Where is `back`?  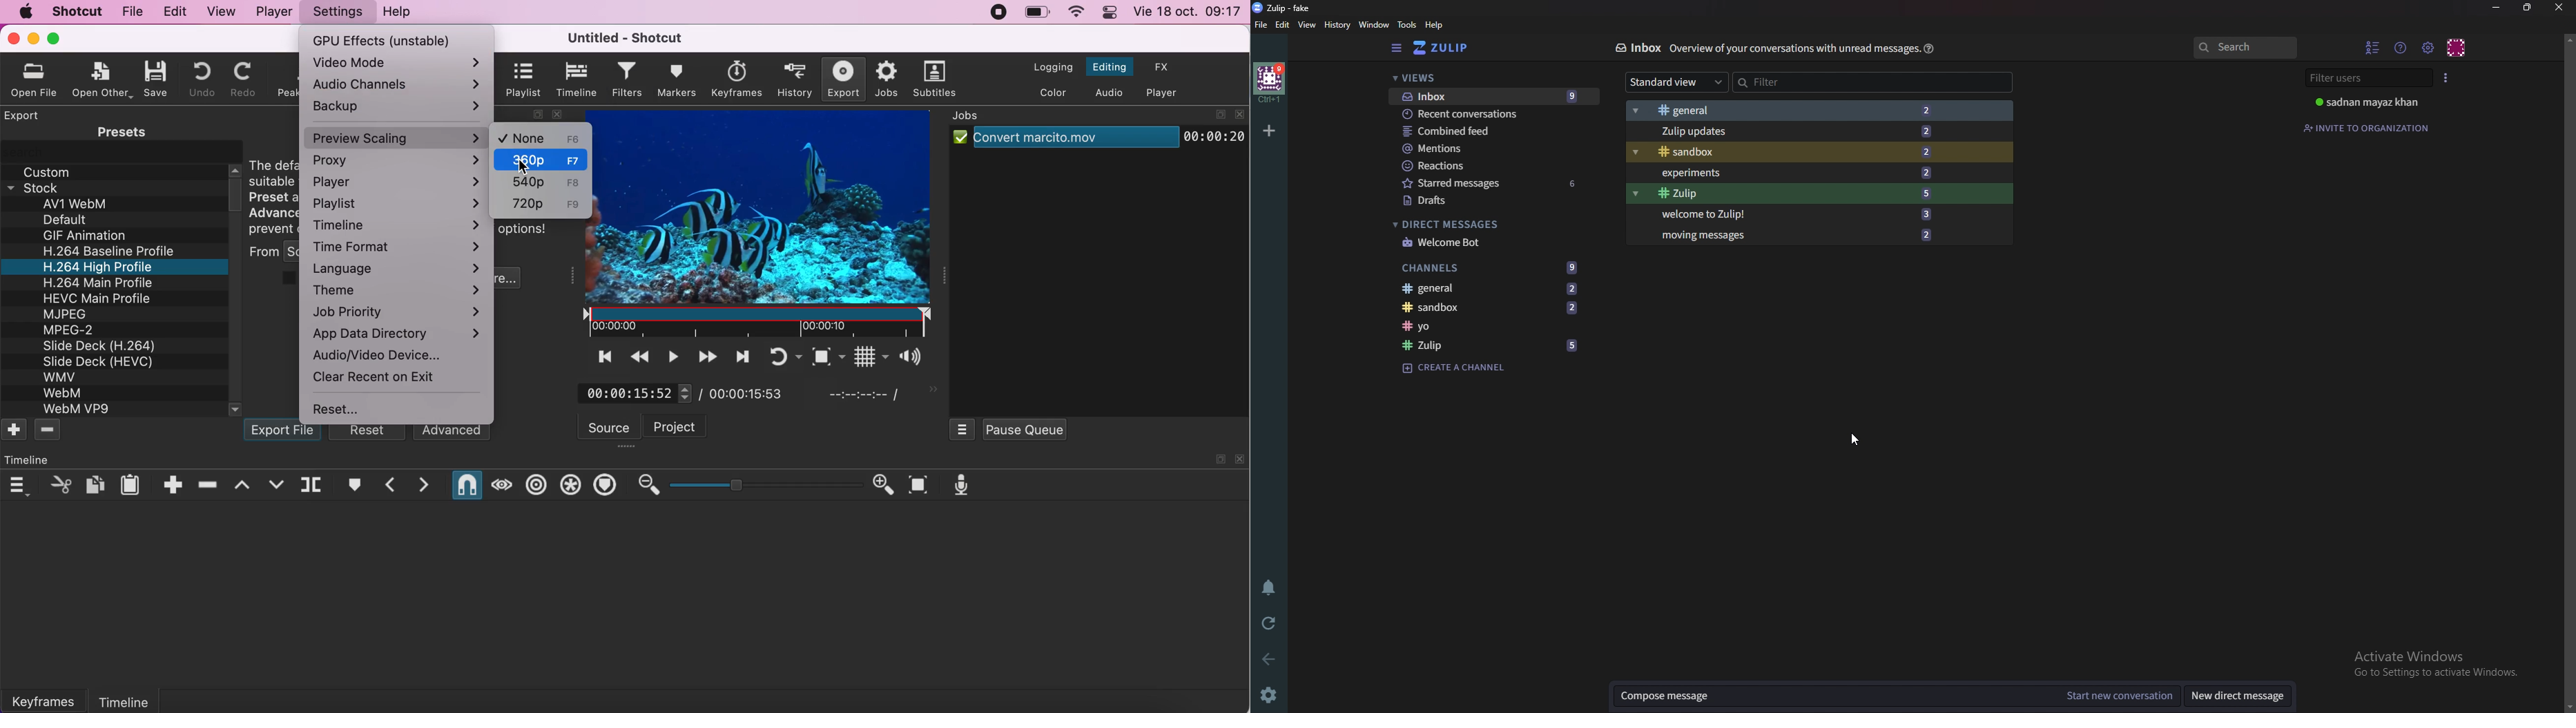
back is located at coordinates (1272, 658).